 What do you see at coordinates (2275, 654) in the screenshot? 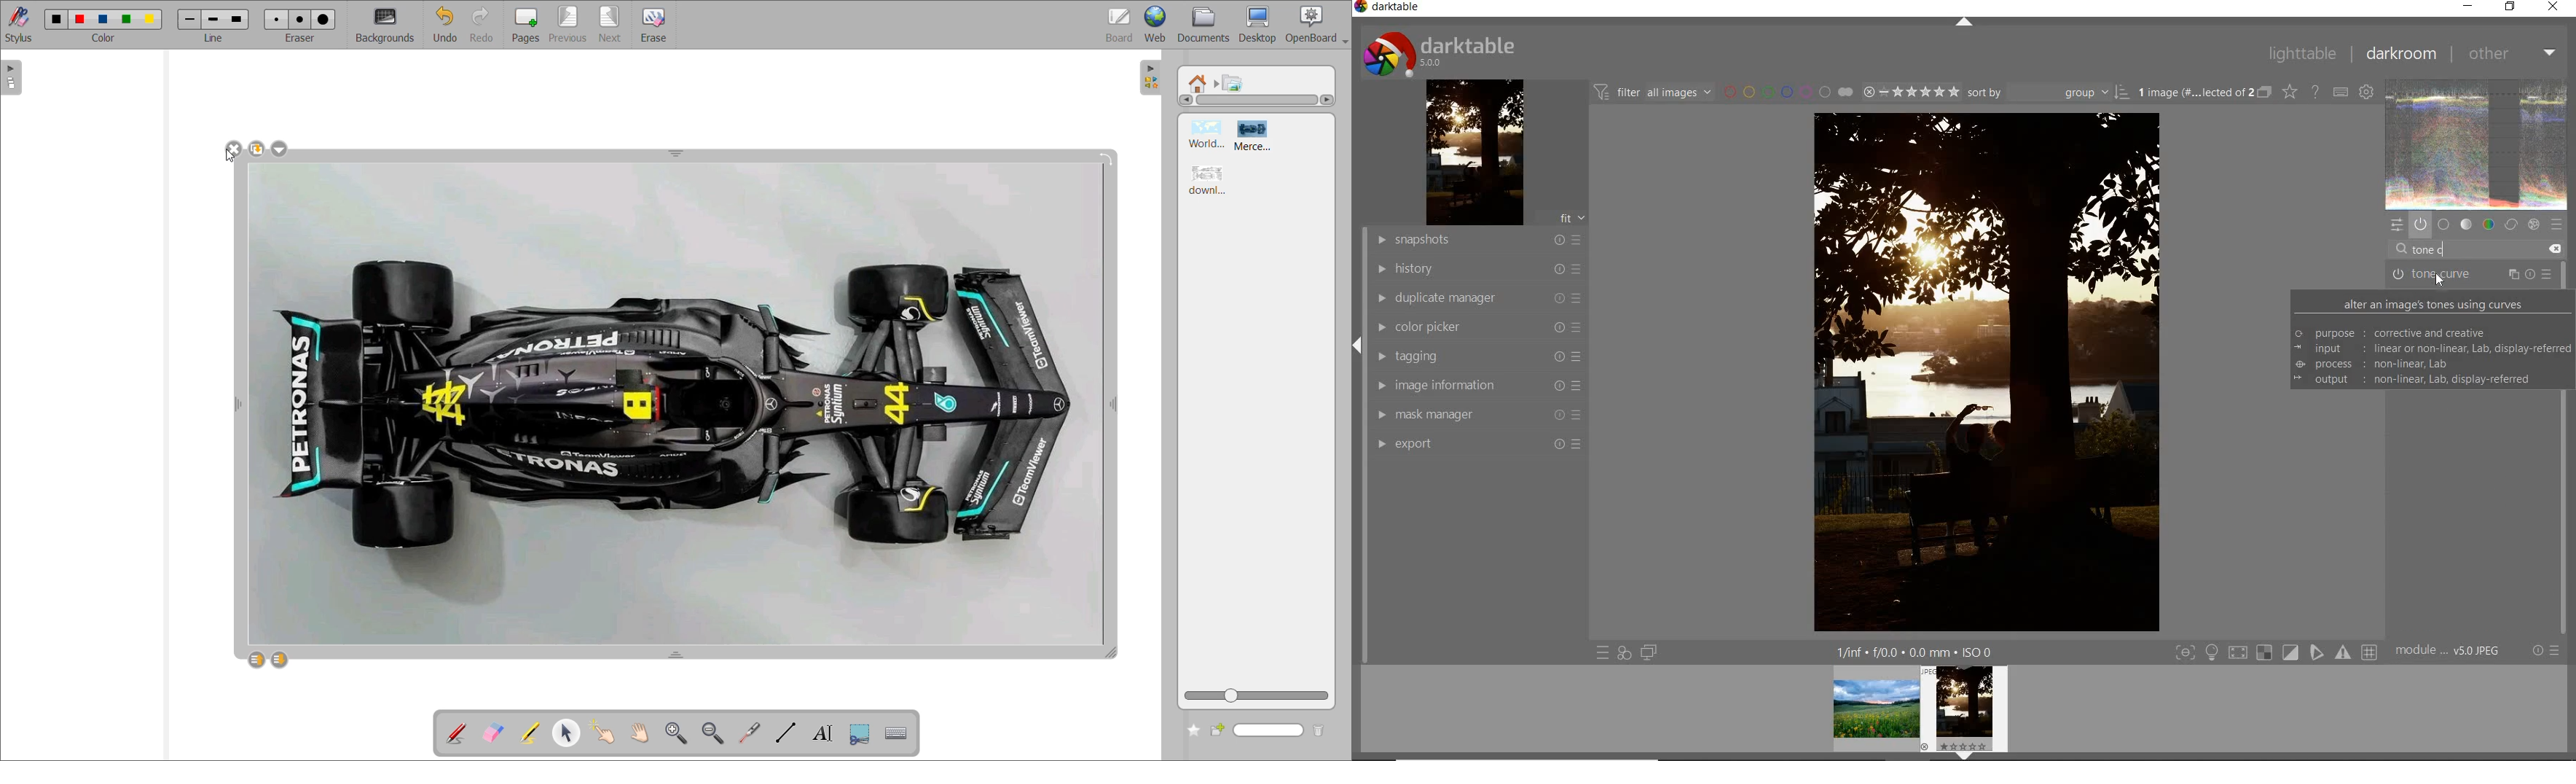
I see `toggle modes` at bounding box center [2275, 654].